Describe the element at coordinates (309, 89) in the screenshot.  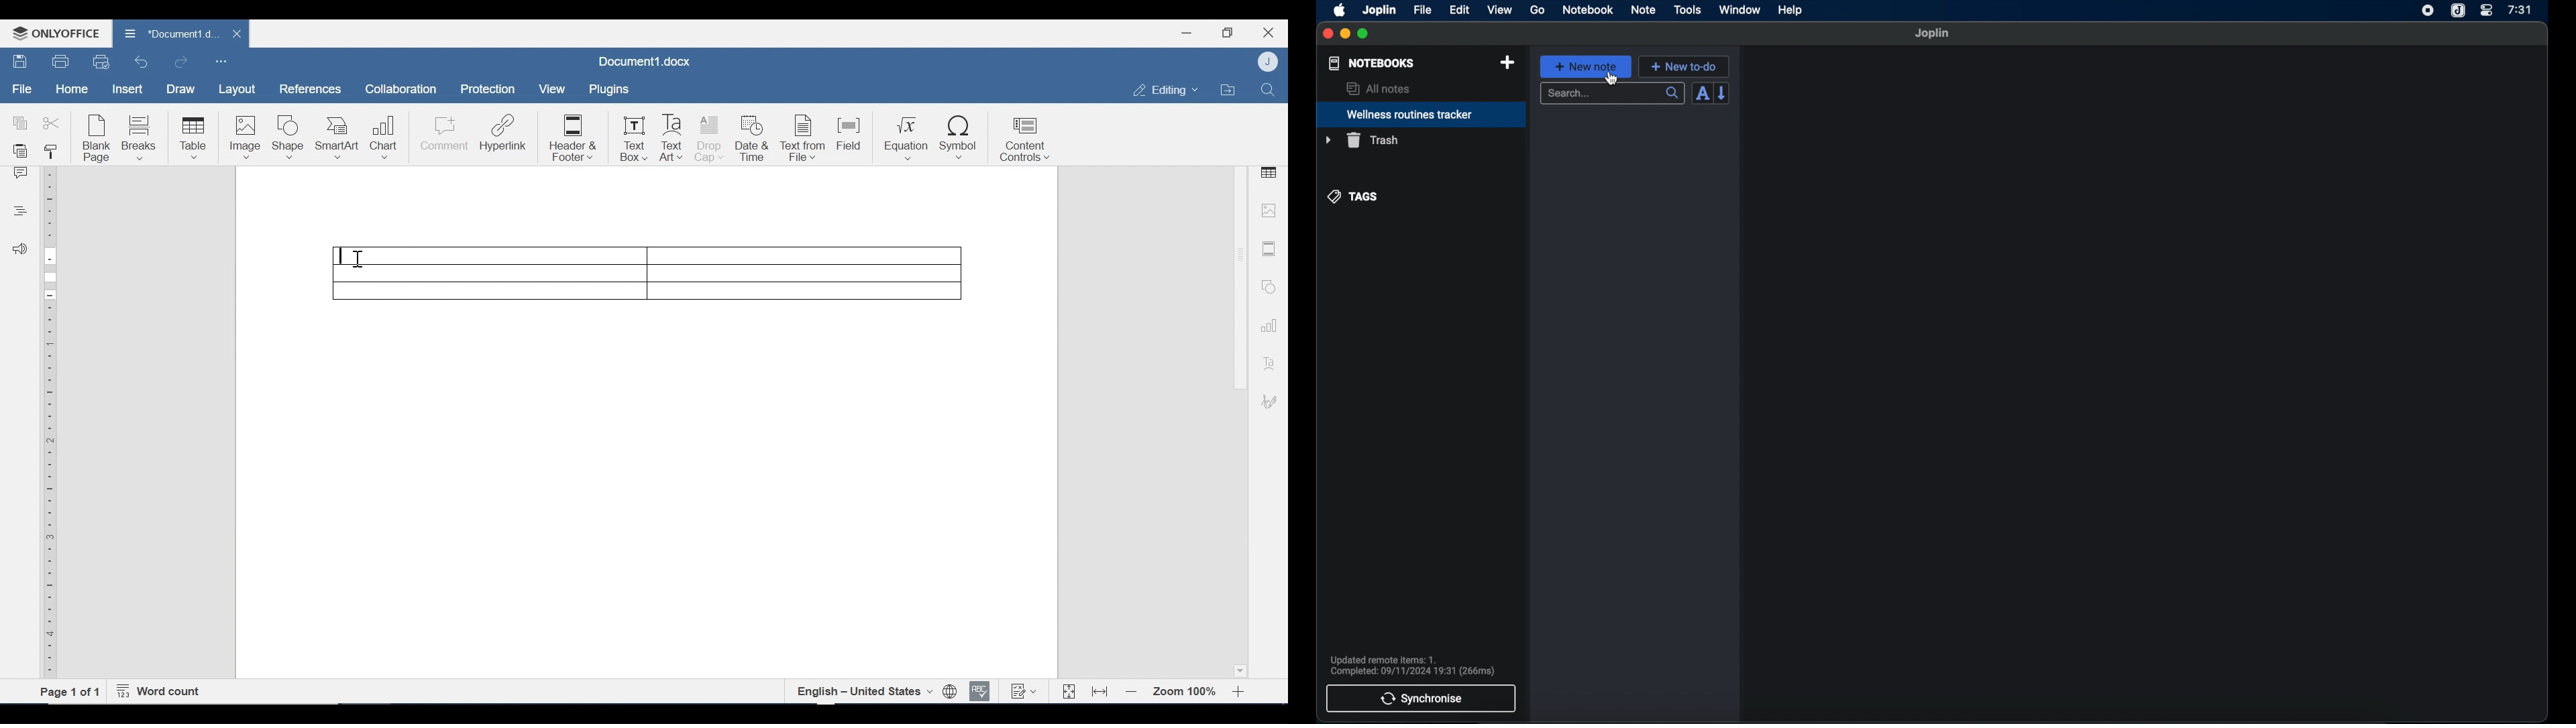
I see `References` at that location.